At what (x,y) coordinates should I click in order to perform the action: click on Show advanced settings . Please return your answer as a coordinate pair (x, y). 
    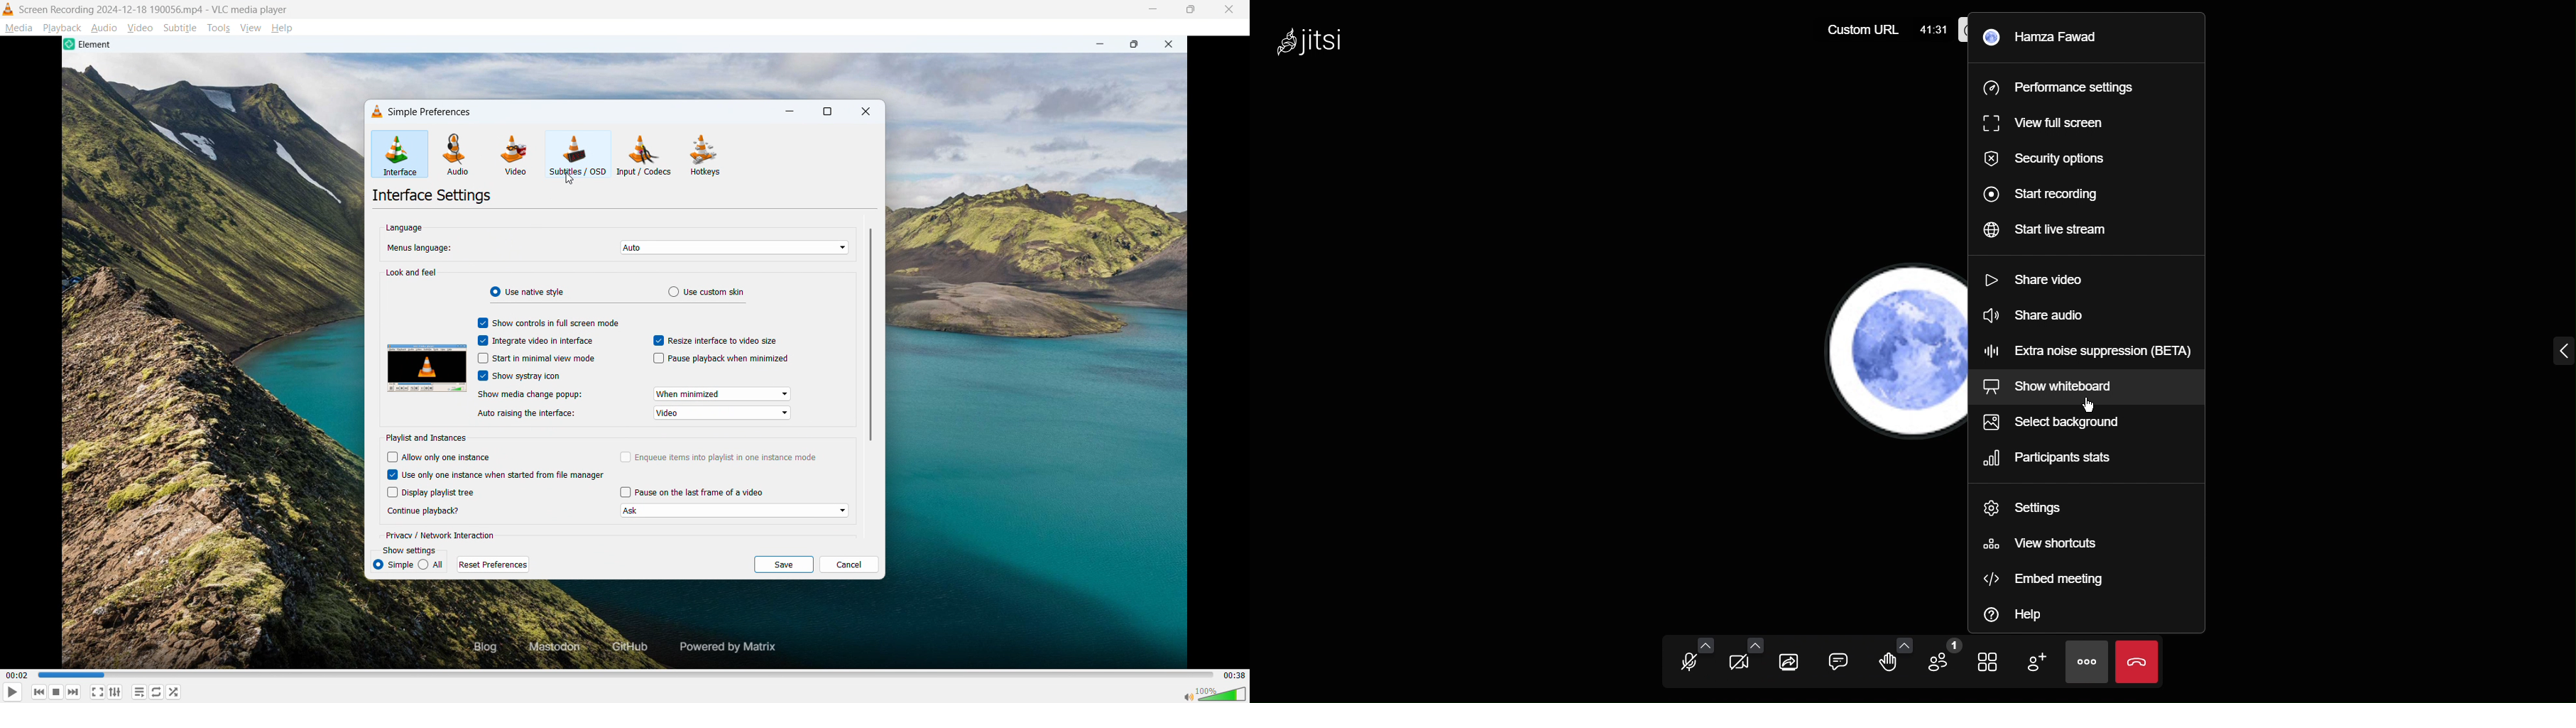
    Looking at the image, I should click on (115, 693).